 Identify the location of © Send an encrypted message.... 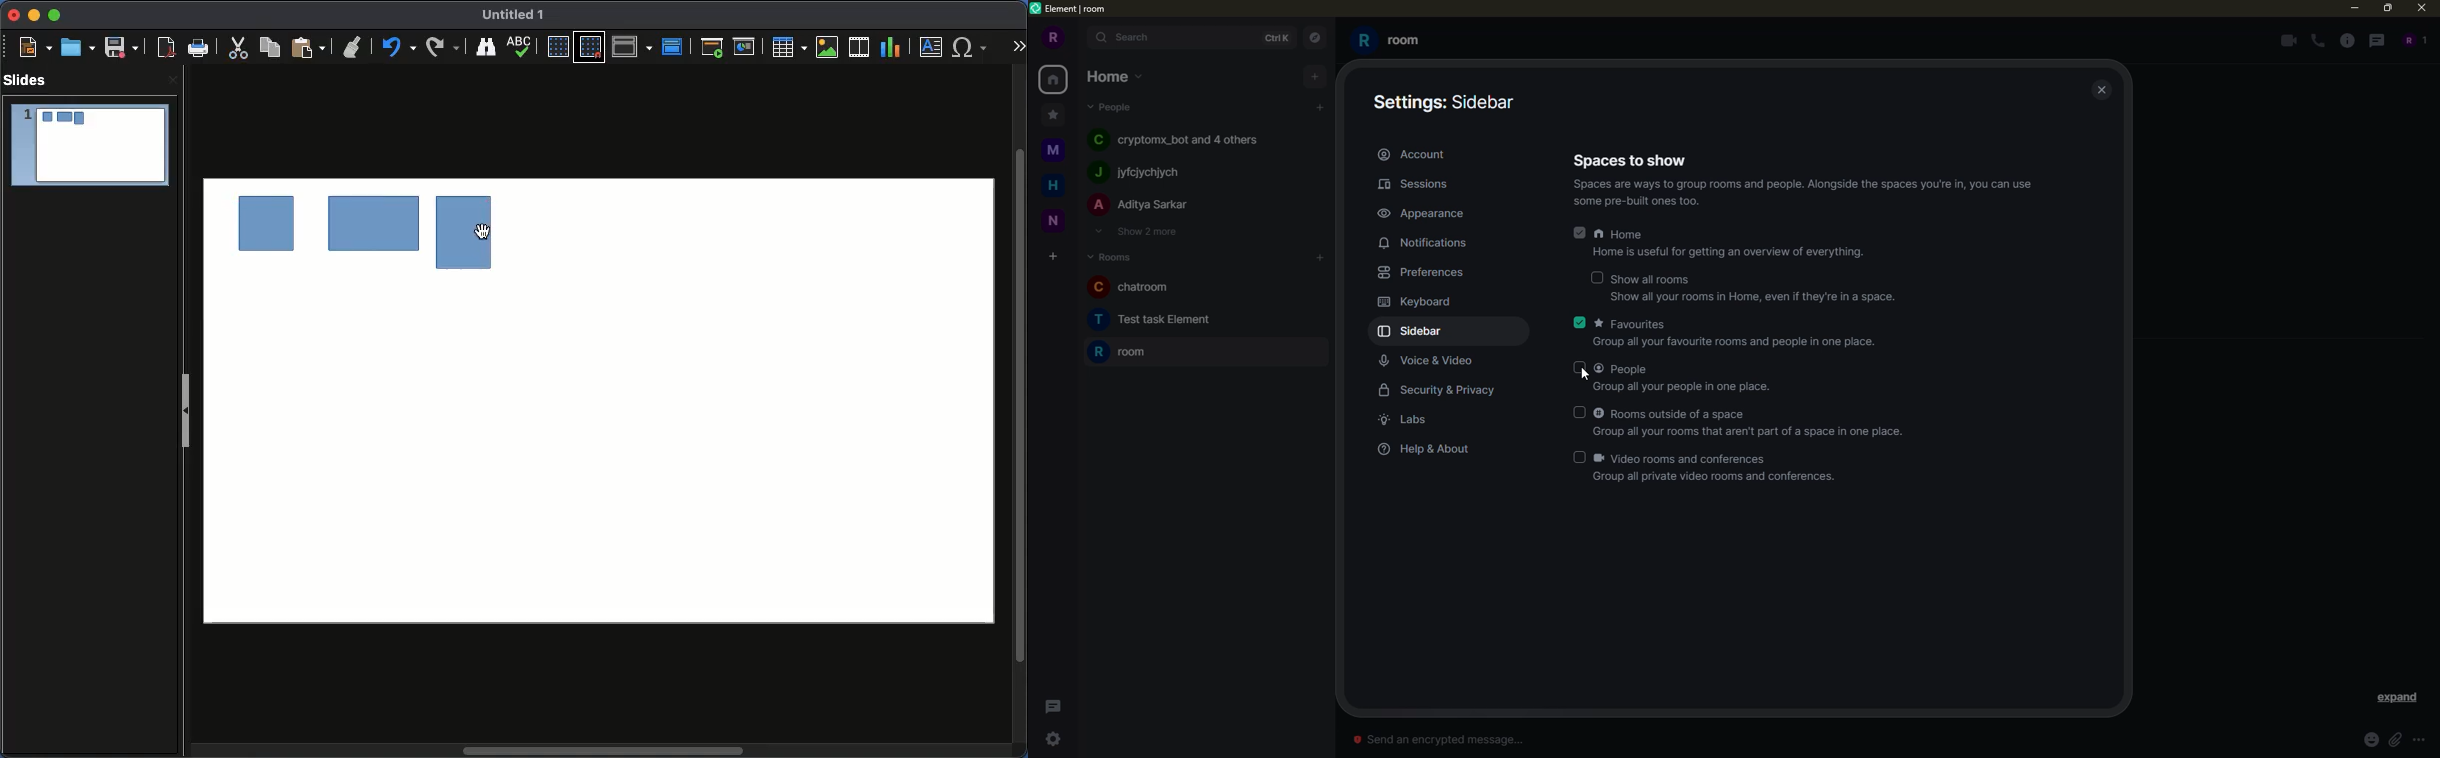
(1457, 739).